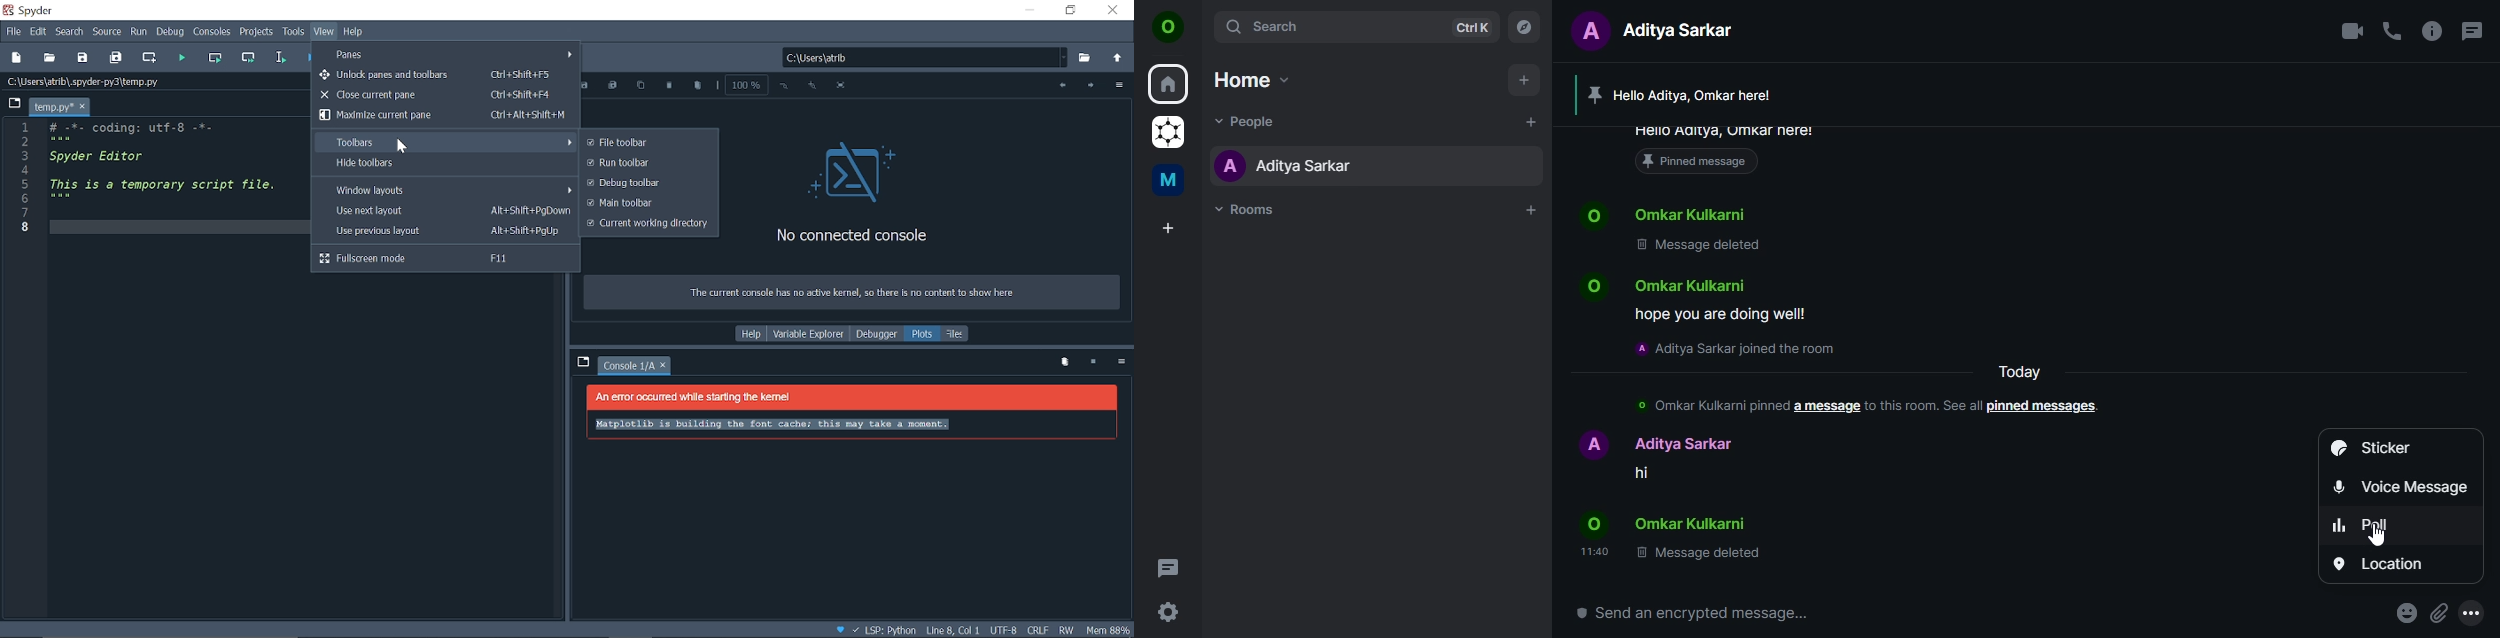  What do you see at coordinates (1171, 229) in the screenshot?
I see `create a space` at bounding box center [1171, 229].